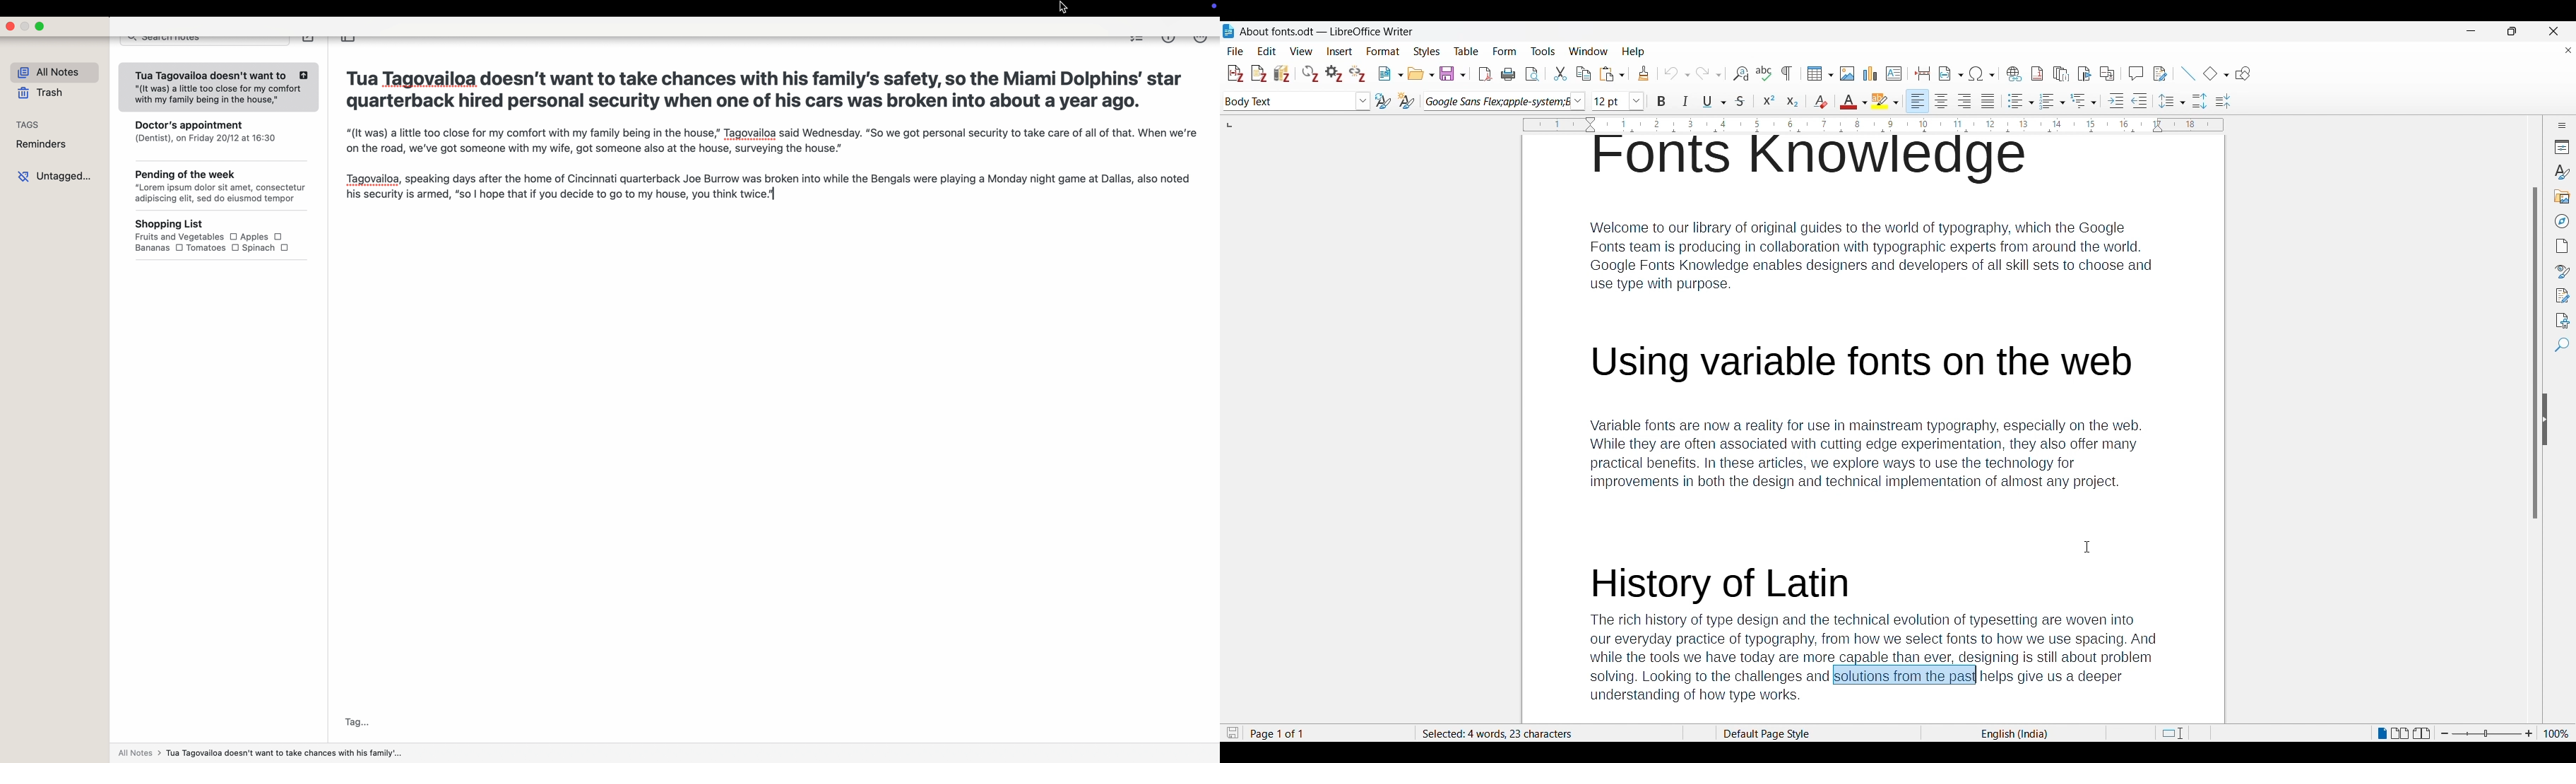  What do you see at coordinates (2216, 73) in the screenshot?
I see `Basic shape options` at bounding box center [2216, 73].